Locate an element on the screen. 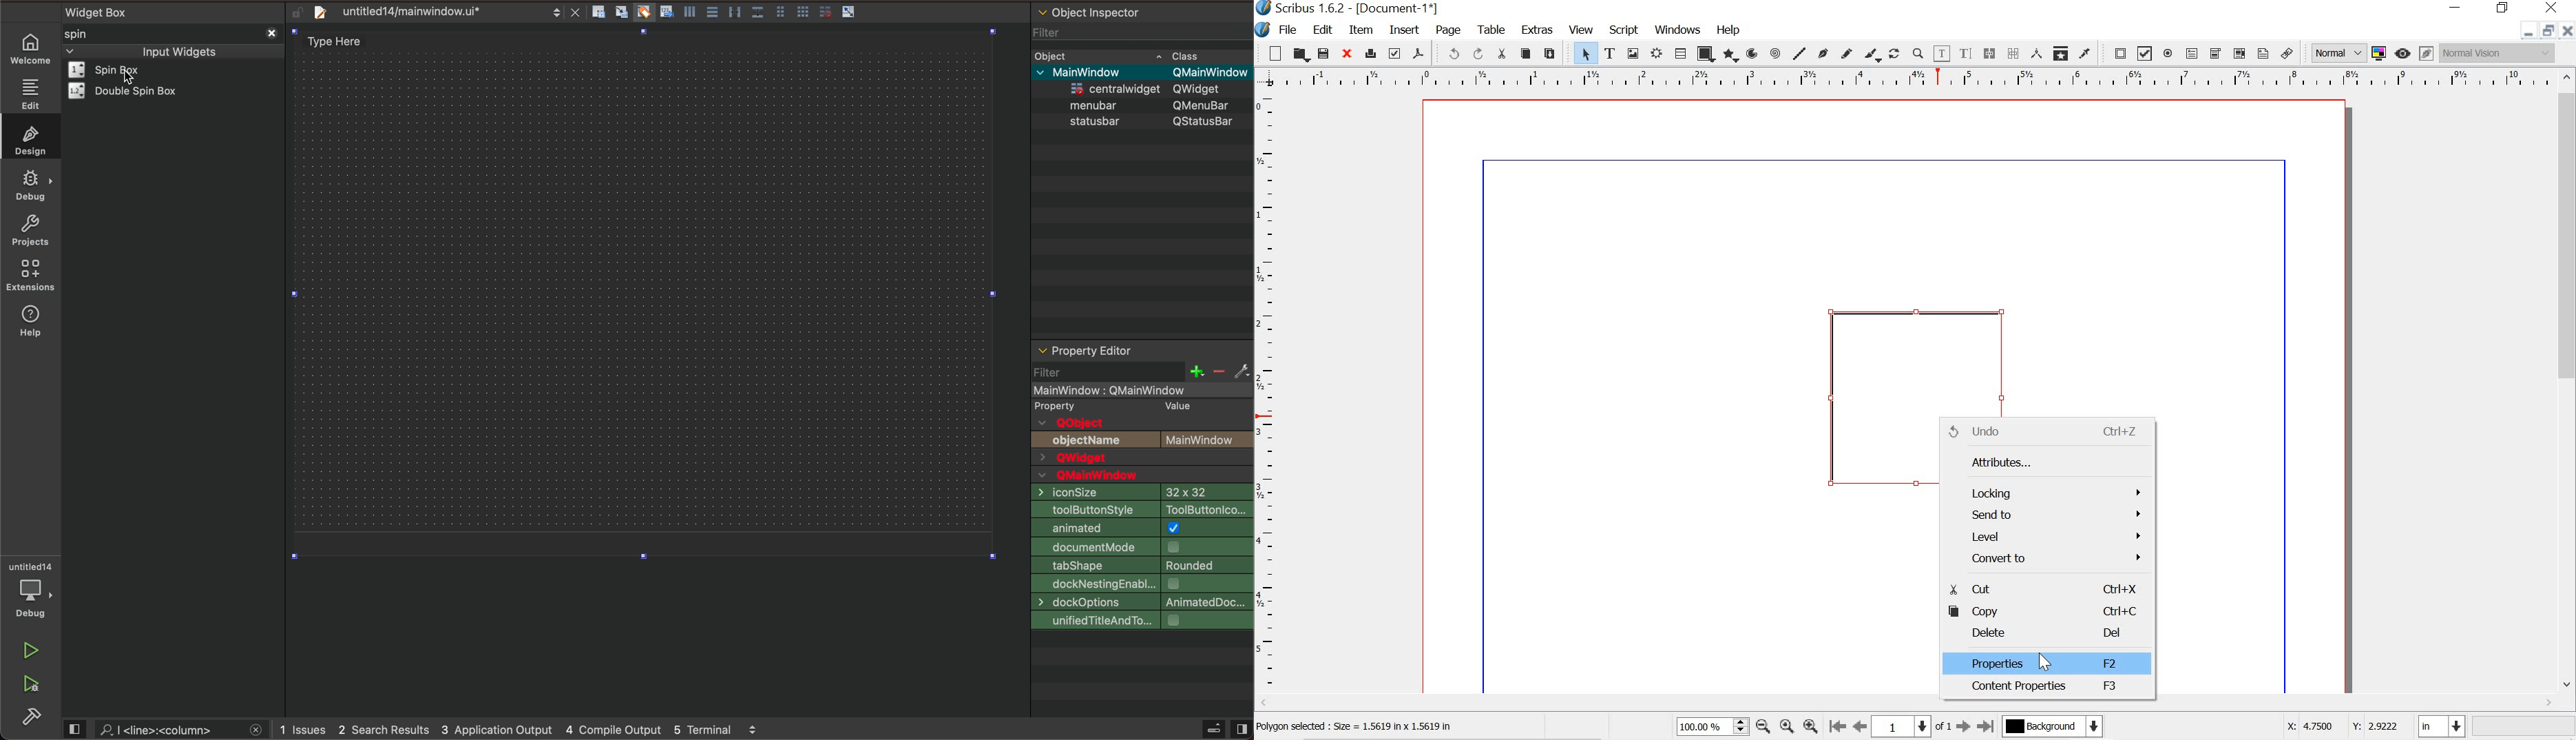 This screenshot has height=756, width=2576. arc is located at coordinates (1753, 53).